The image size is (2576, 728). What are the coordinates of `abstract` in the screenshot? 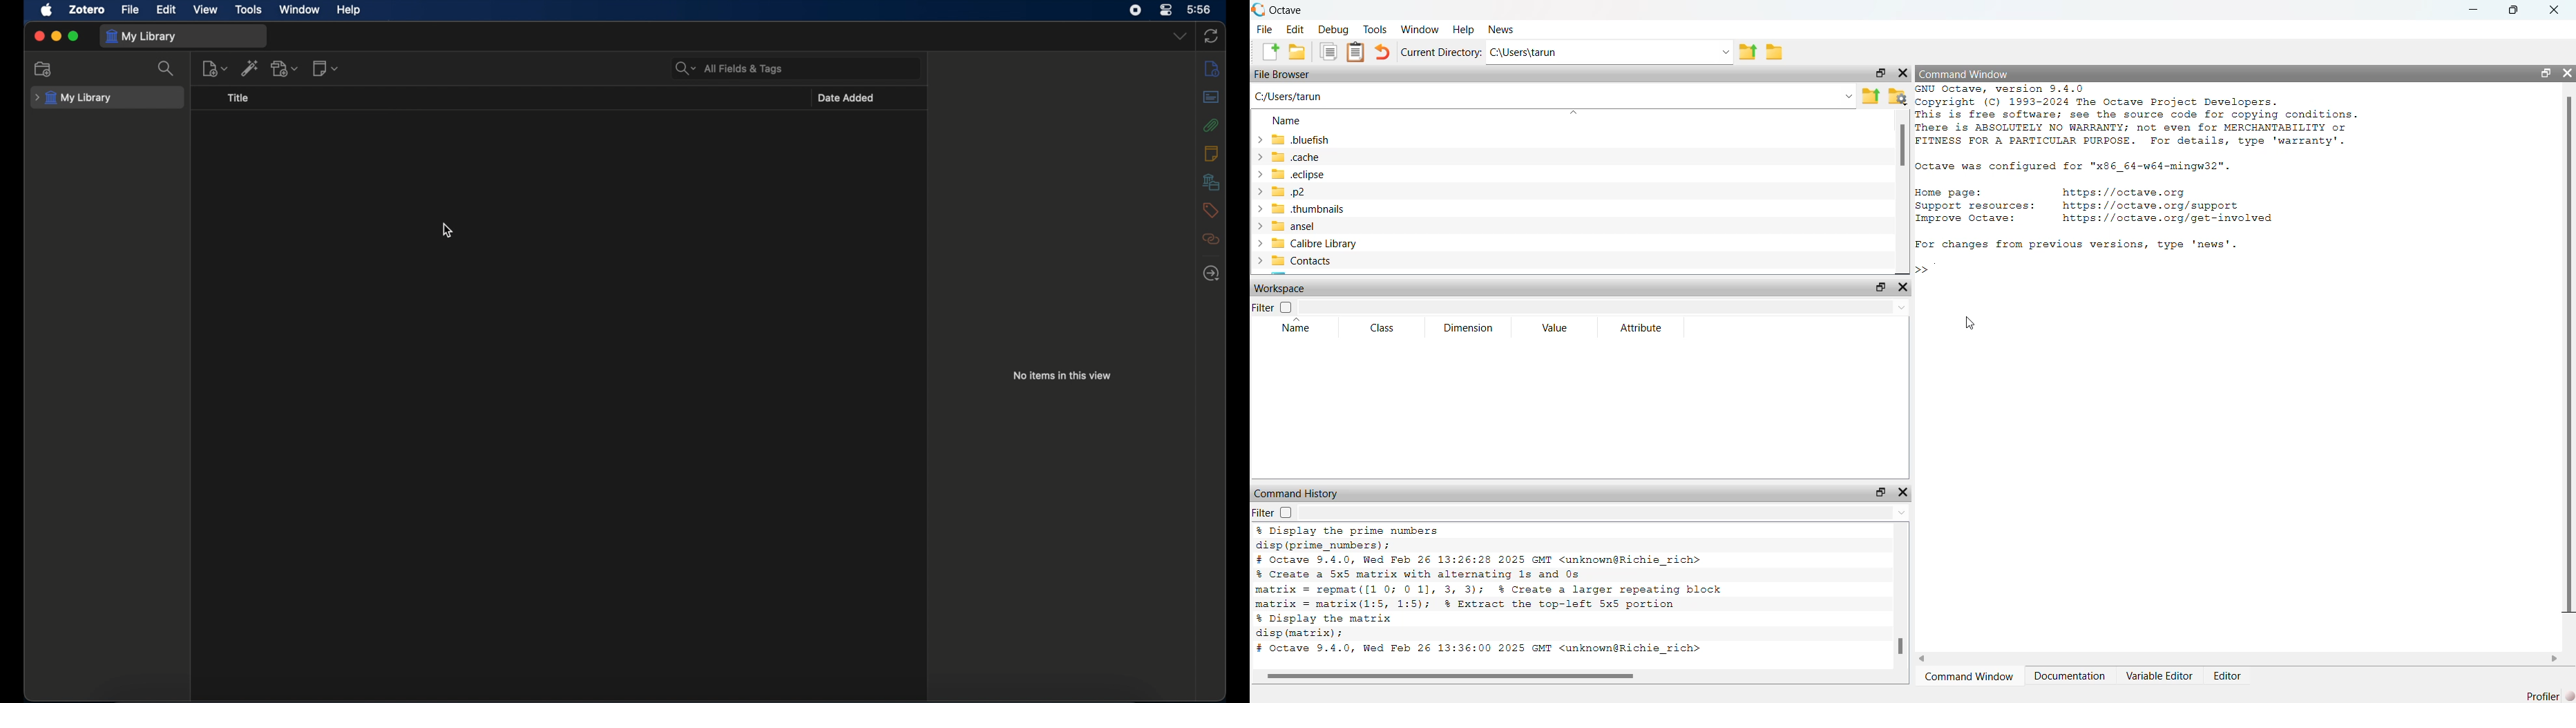 It's located at (1212, 96).